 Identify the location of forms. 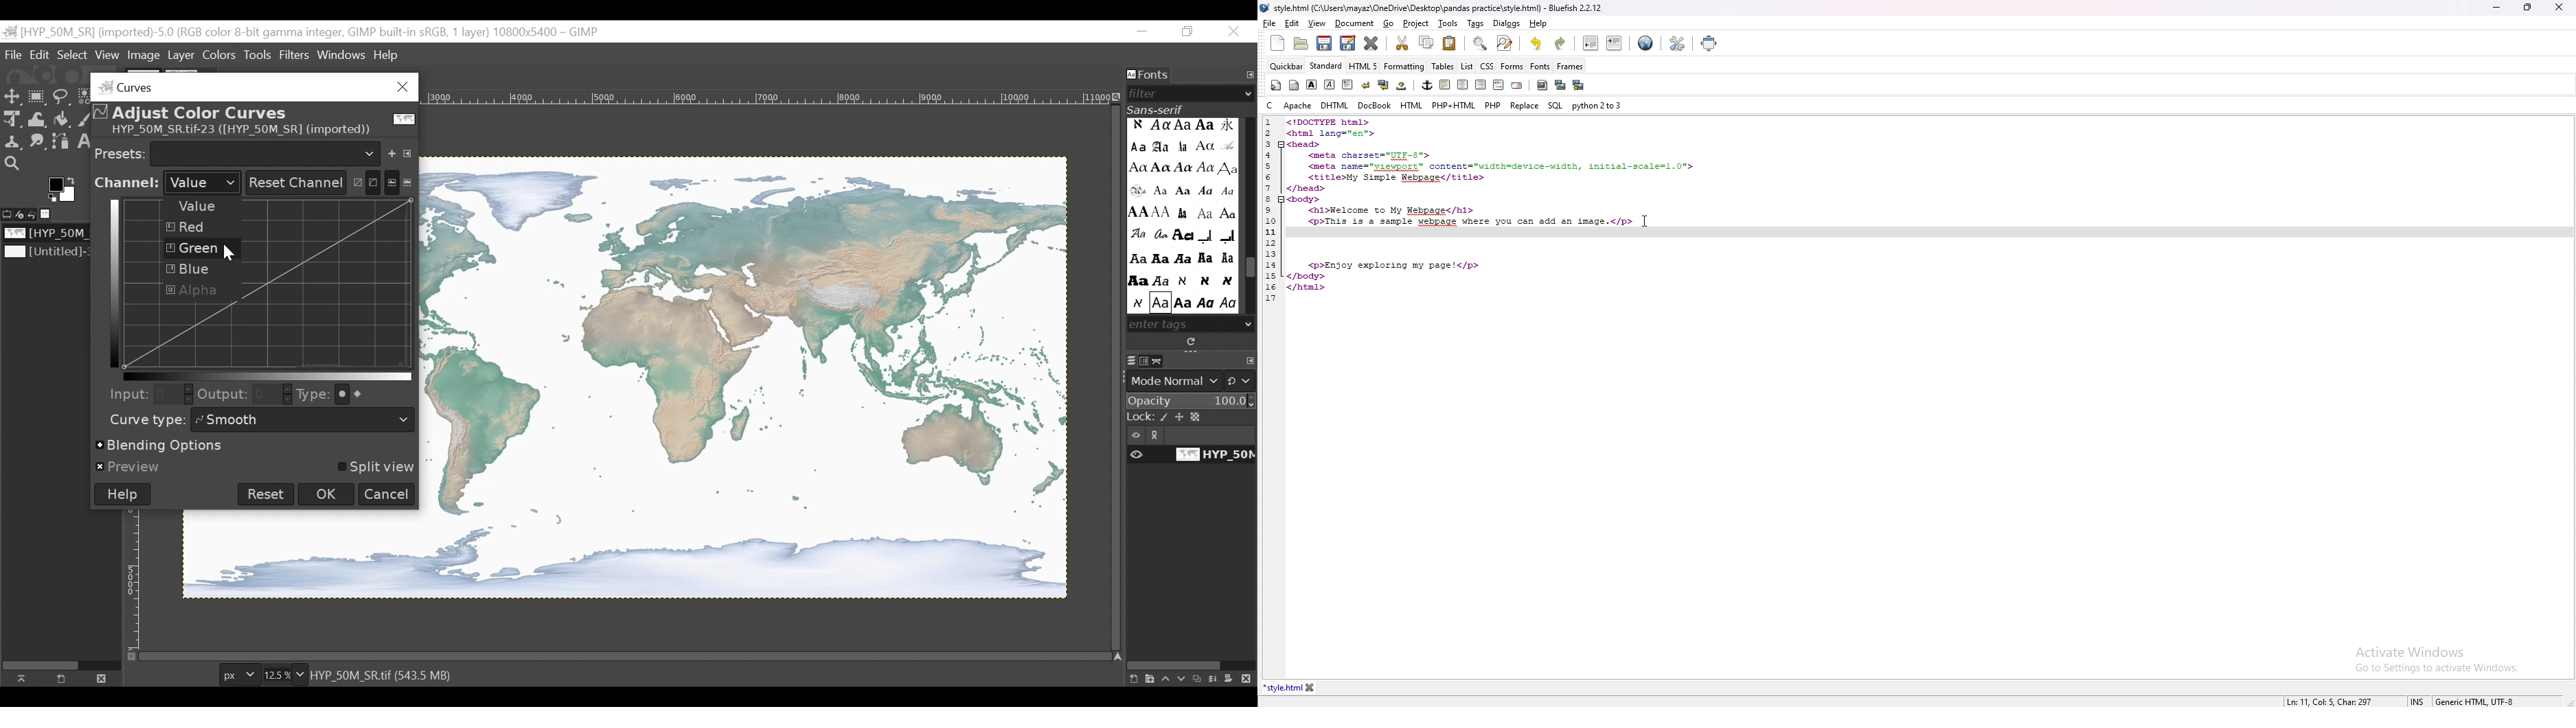
(1512, 67).